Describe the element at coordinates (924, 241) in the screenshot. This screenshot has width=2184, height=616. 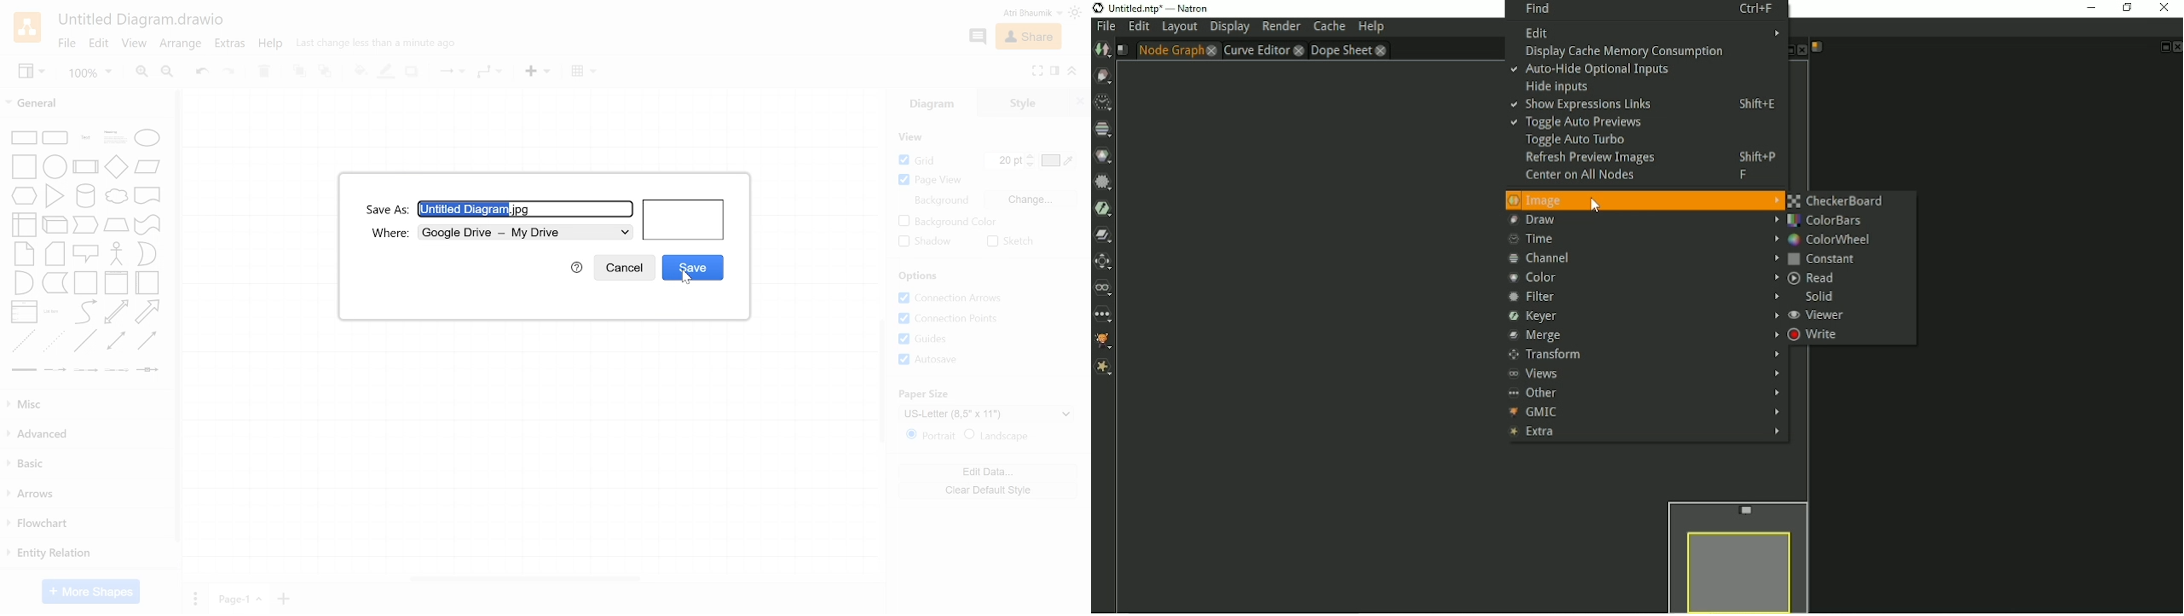
I see `Shadow` at that location.